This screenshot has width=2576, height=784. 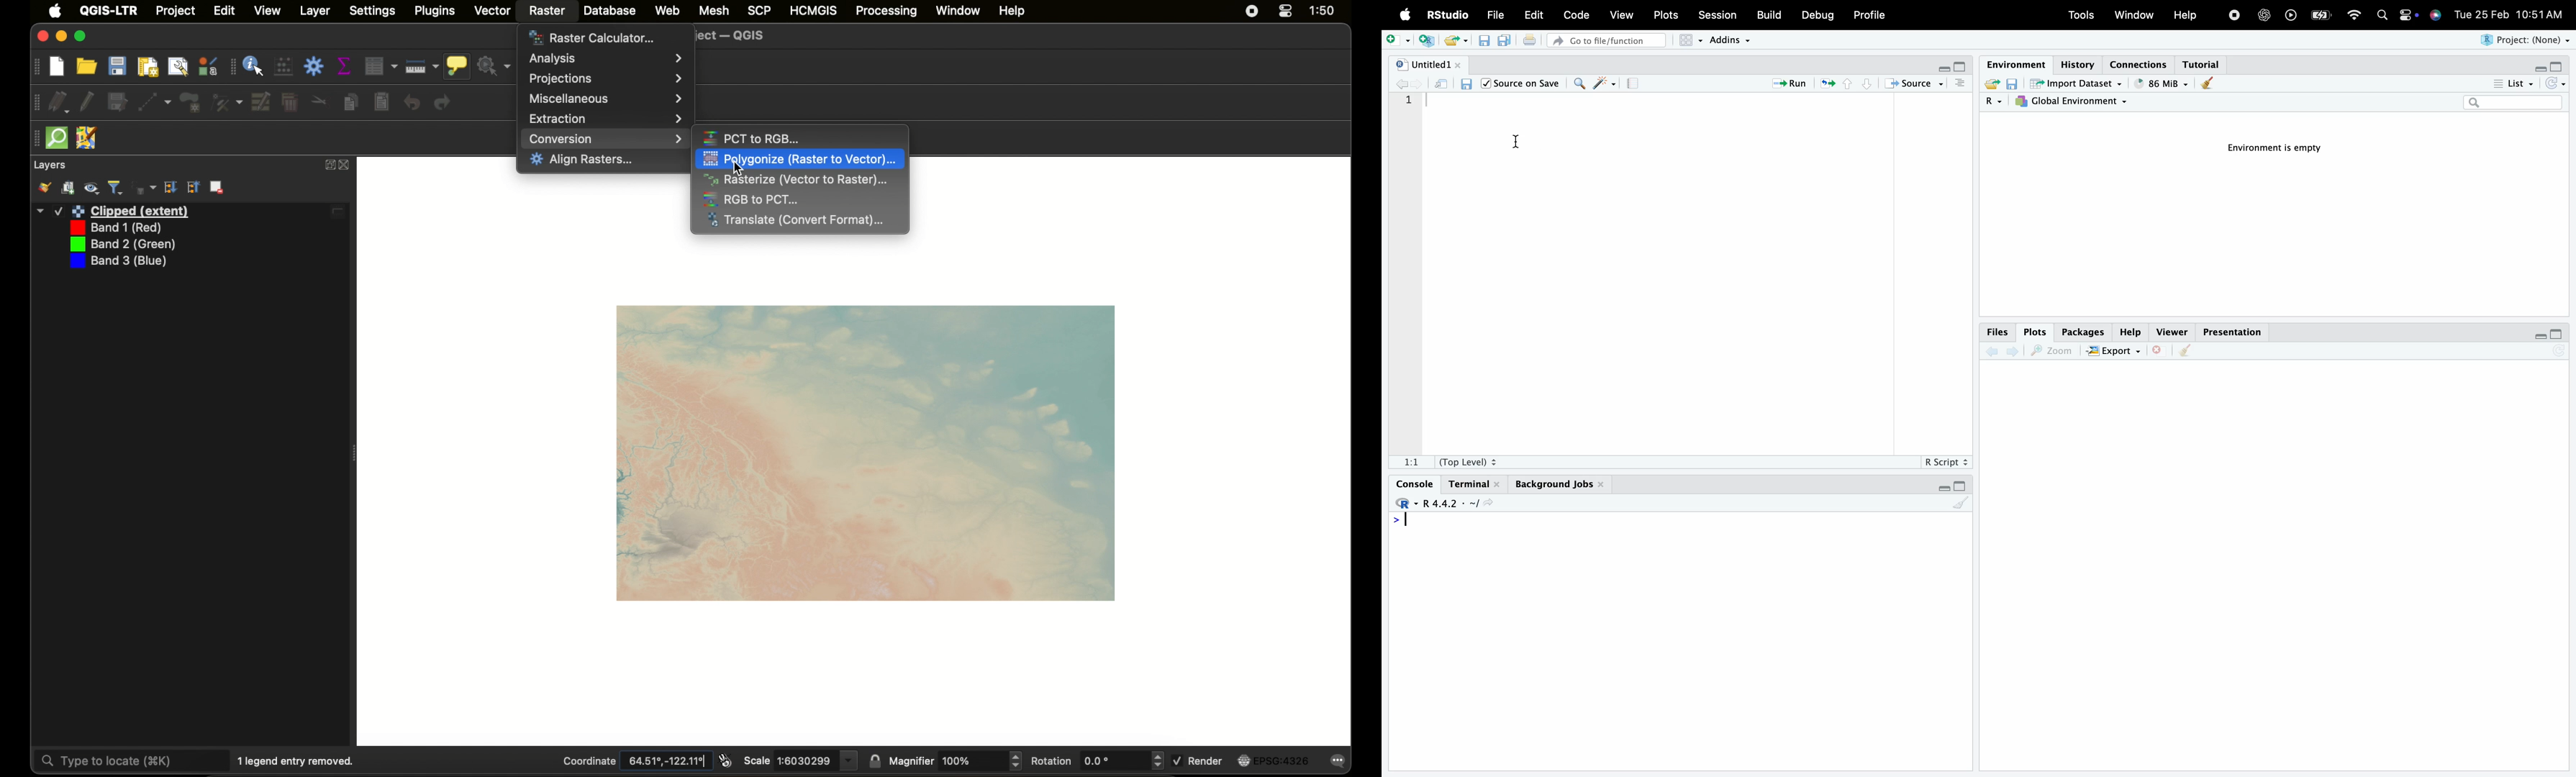 I want to click on Viewer, so click(x=2171, y=330).